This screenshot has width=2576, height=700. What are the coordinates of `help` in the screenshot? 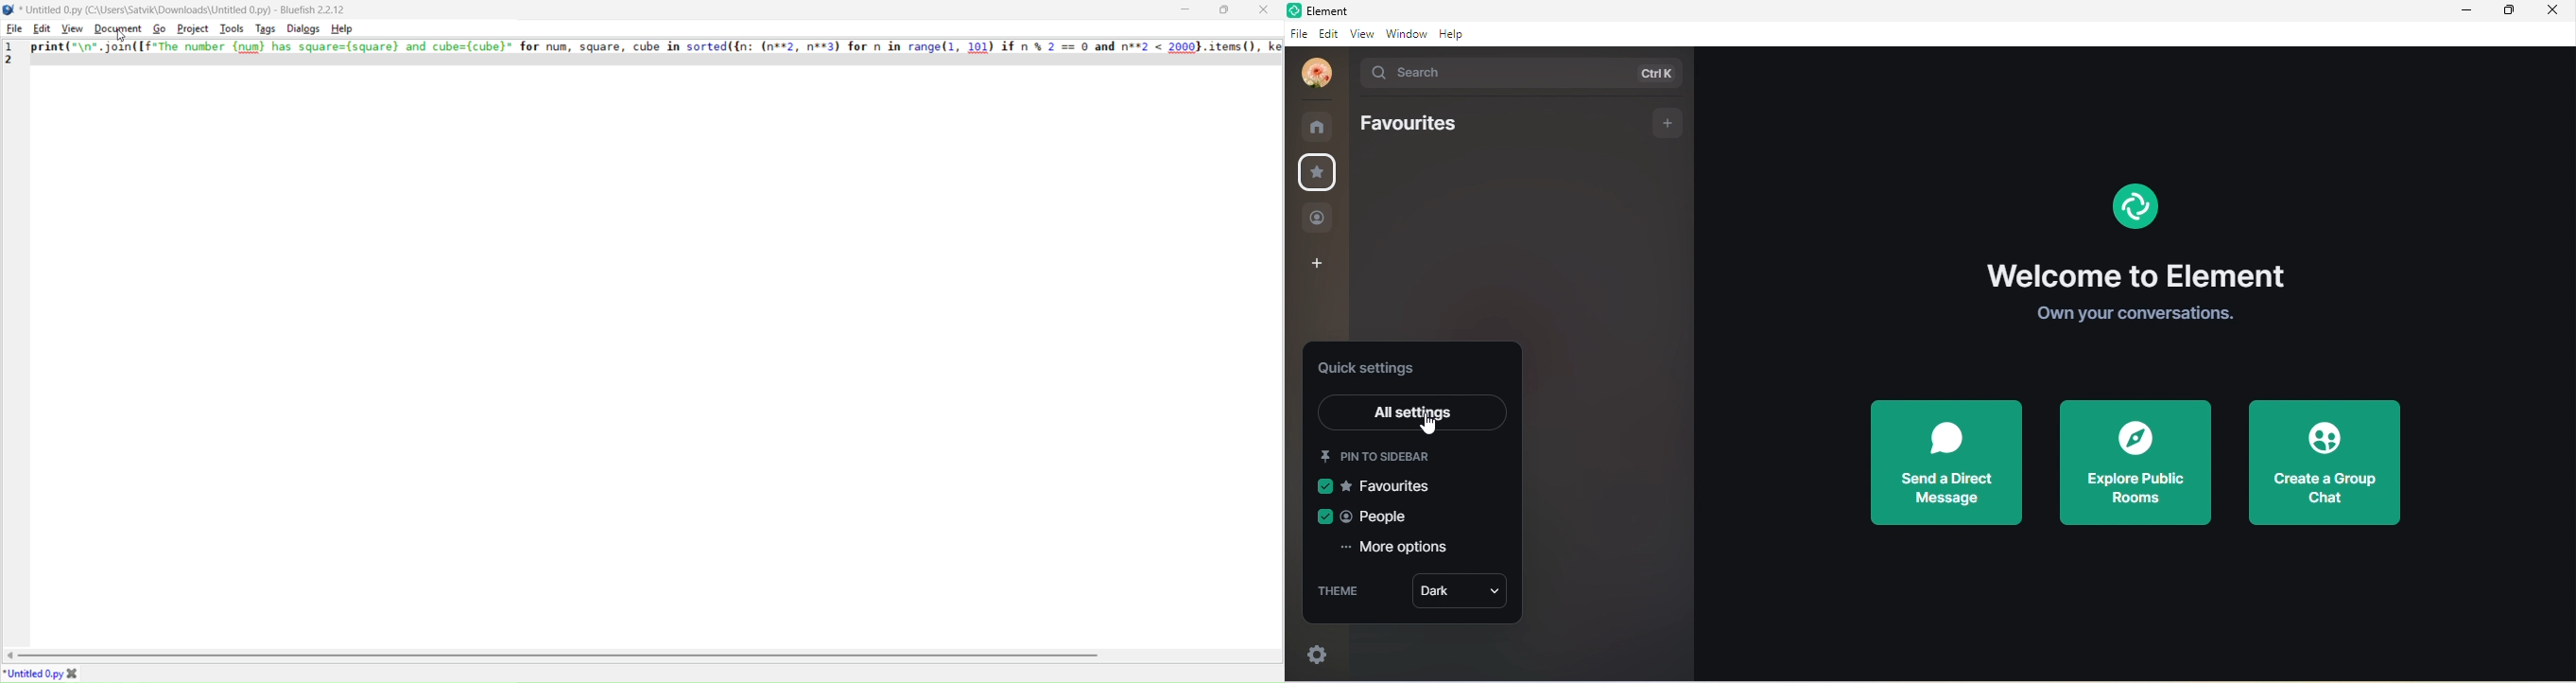 It's located at (1458, 36).